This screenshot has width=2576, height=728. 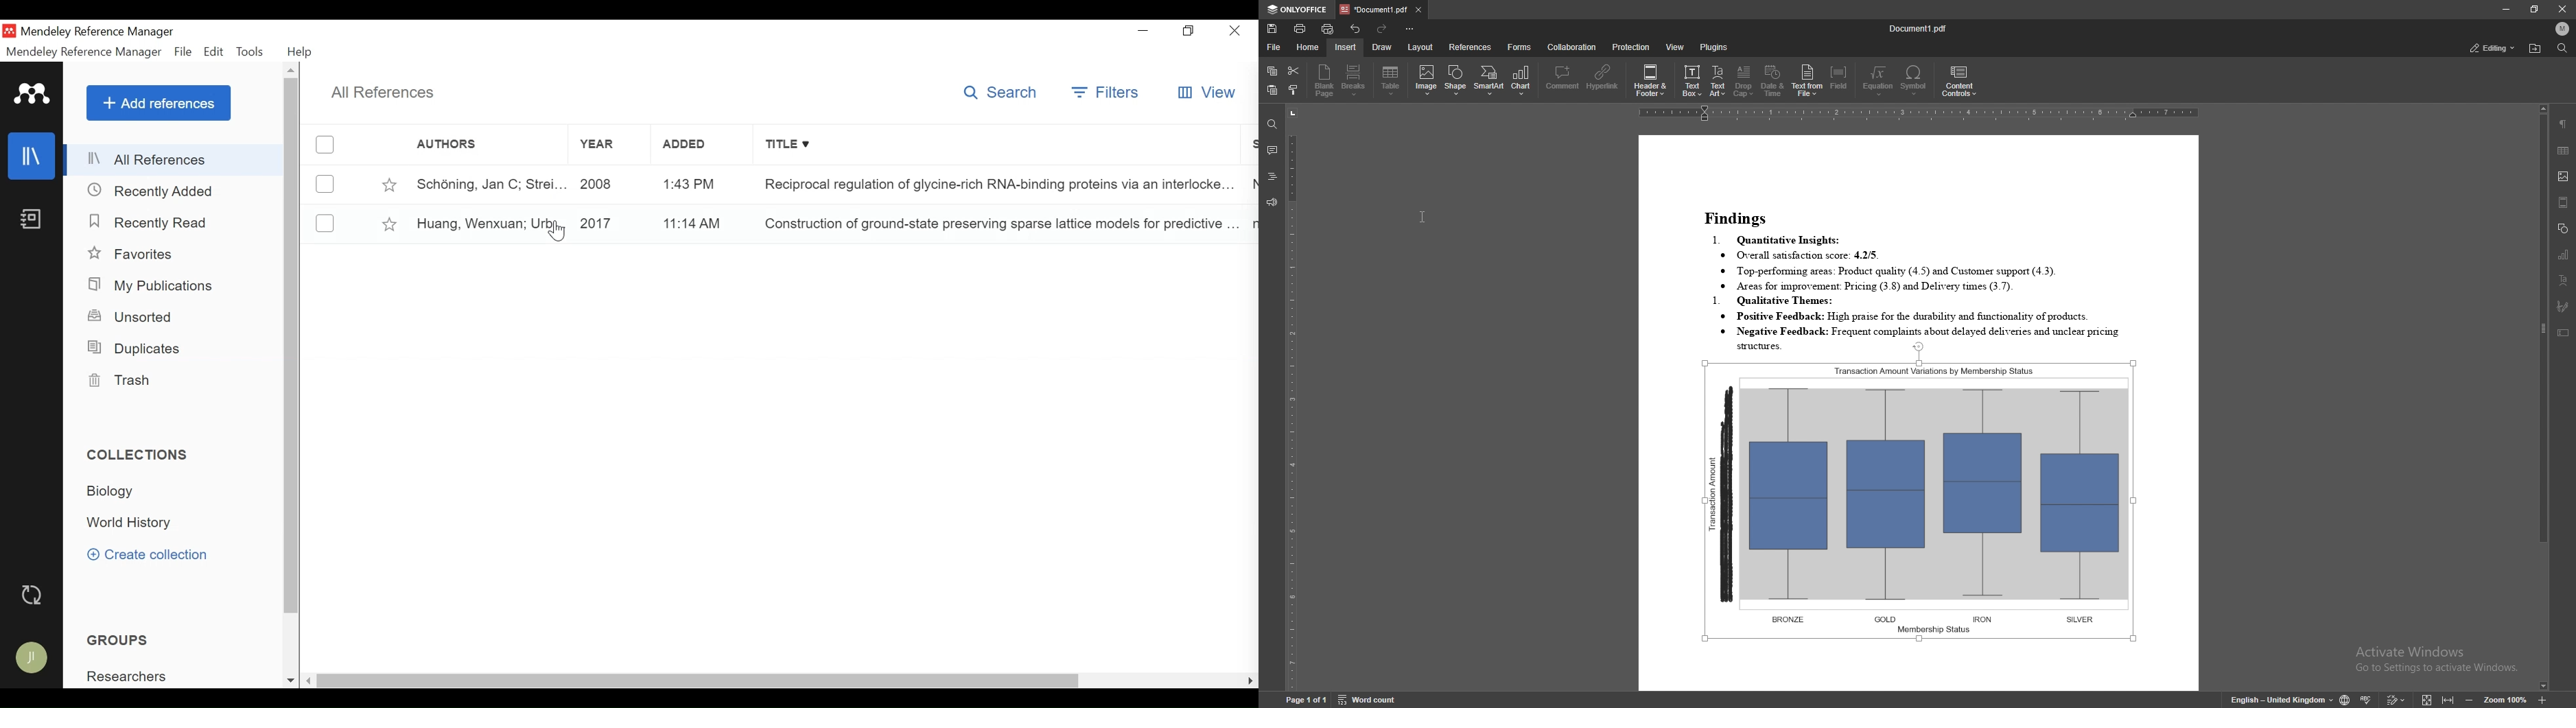 What do you see at coordinates (214, 52) in the screenshot?
I see `Edit` at bounding box center [214, 52].